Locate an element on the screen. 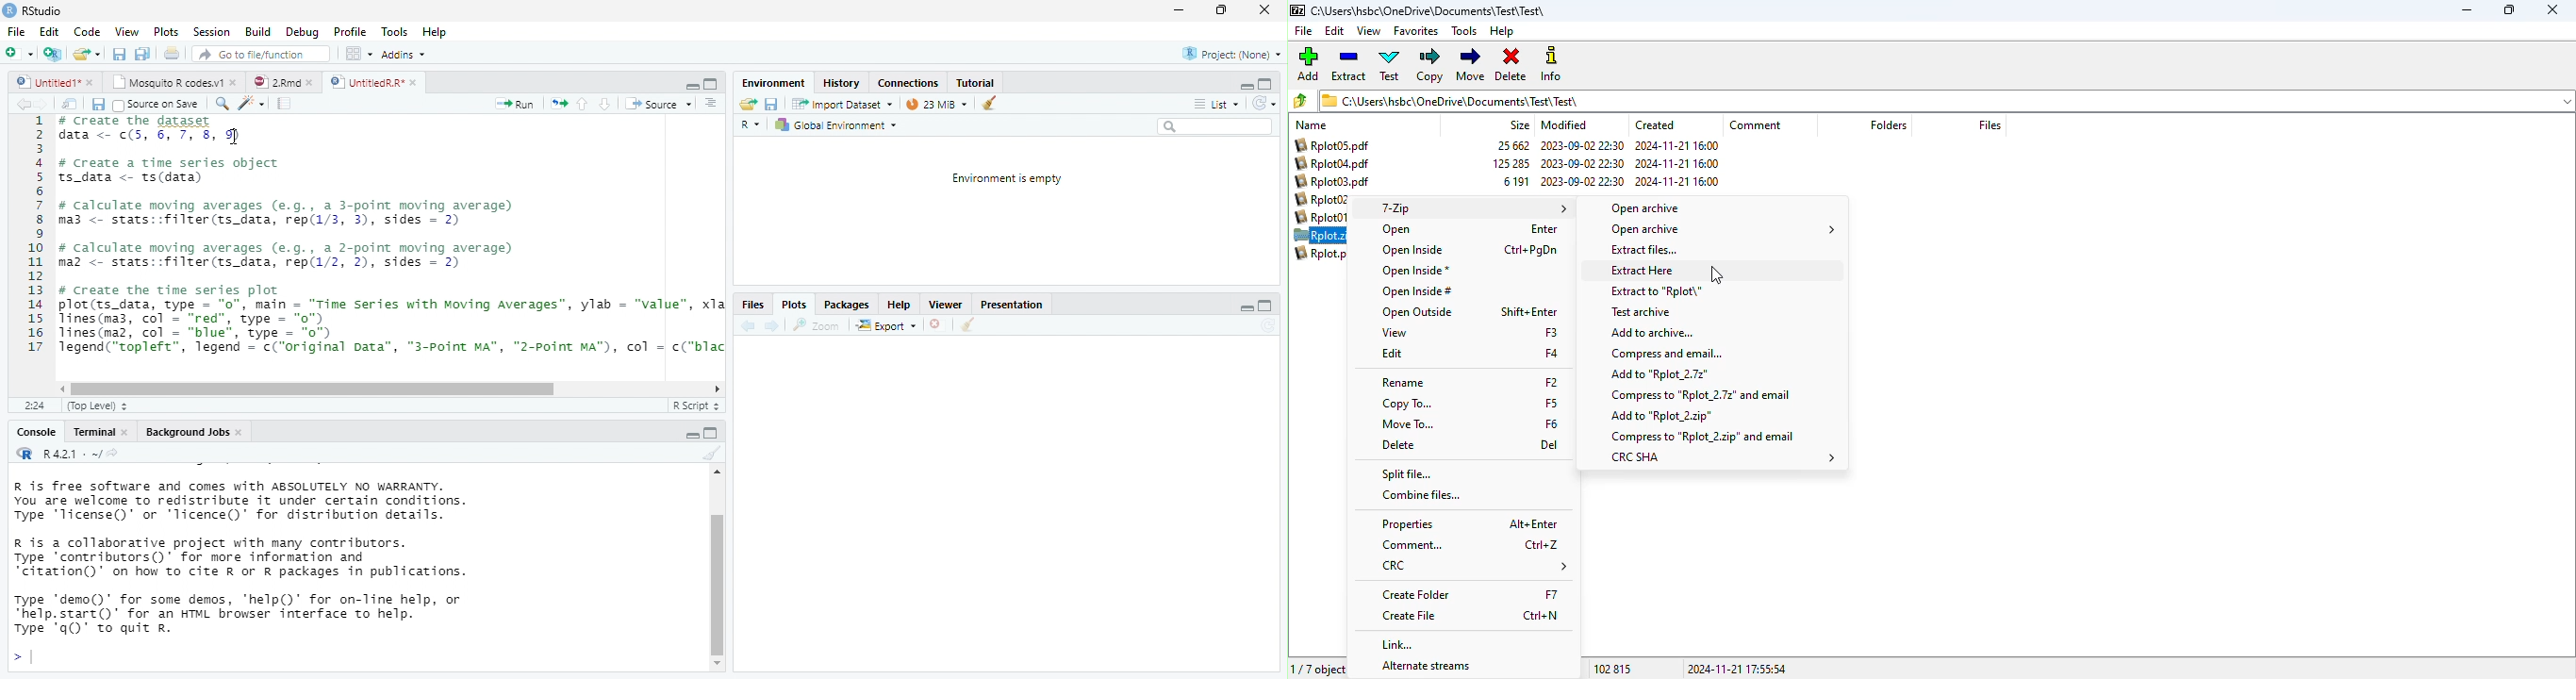 The width and height of the screenshot is (2576, 700). clear is located at coordinates (710, 454).